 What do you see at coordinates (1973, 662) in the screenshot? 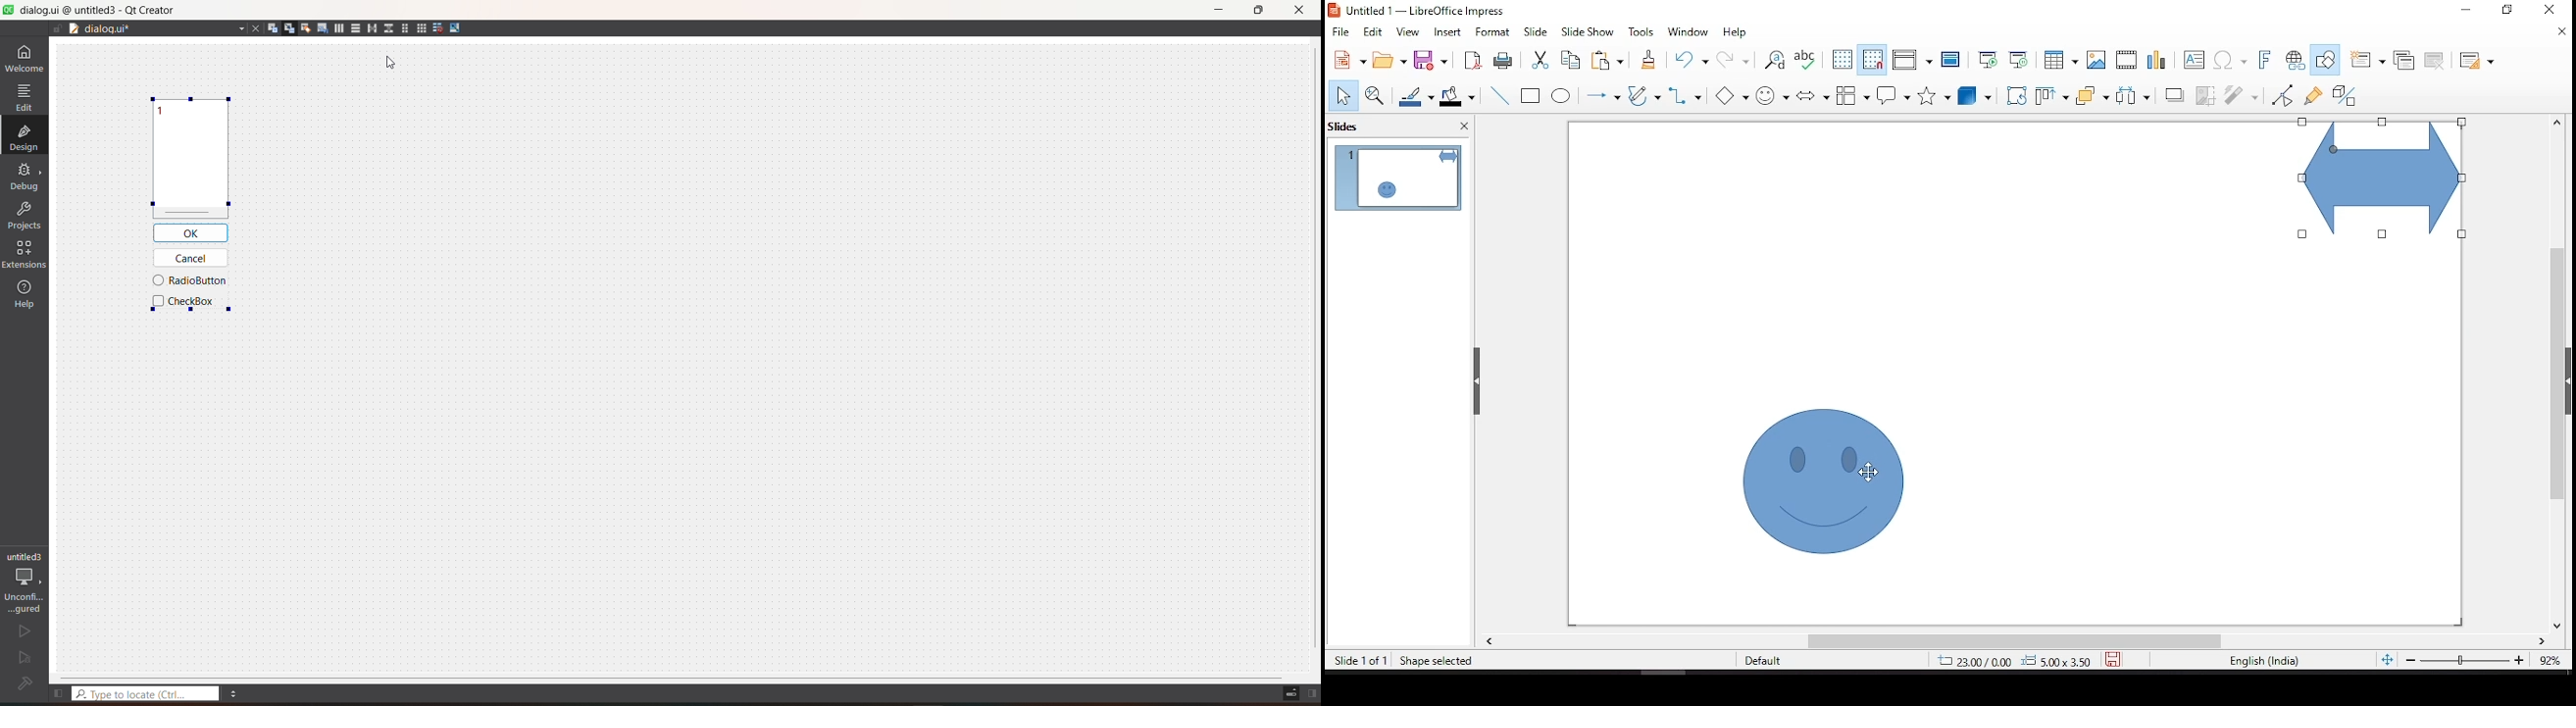
I see `25.57/6.10` at bounding box center [1973, 662].